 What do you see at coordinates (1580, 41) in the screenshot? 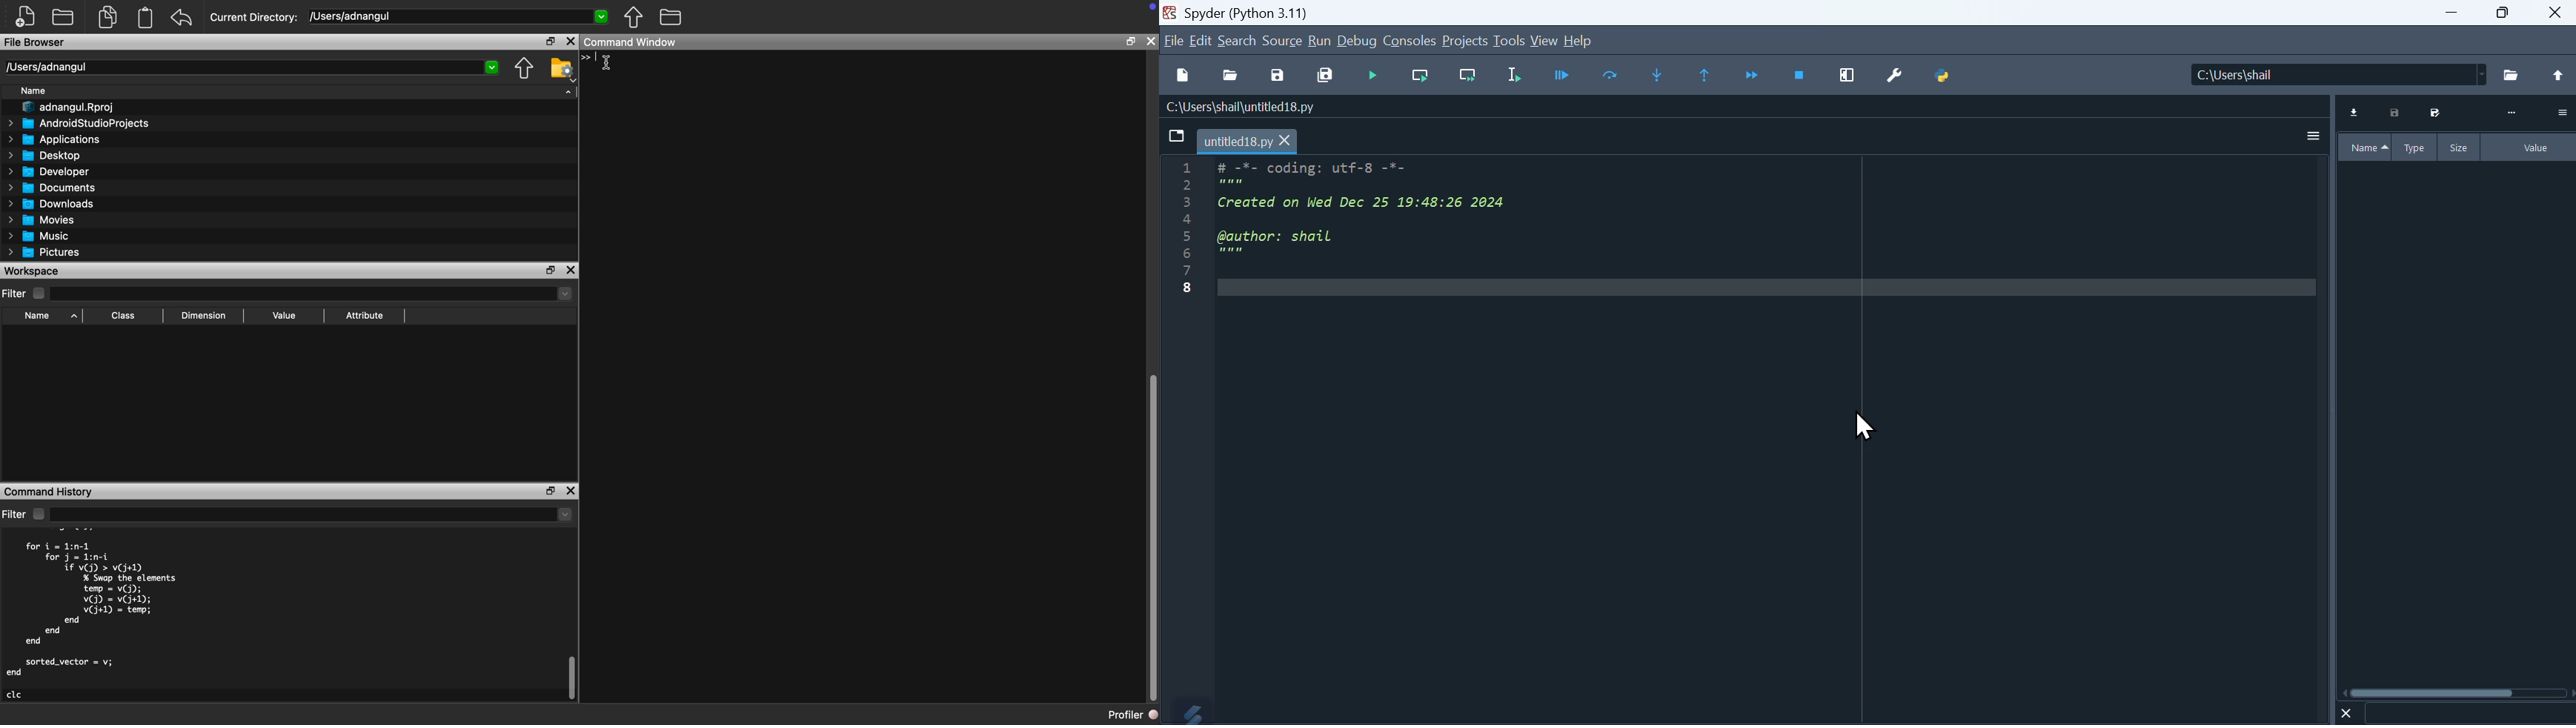
I see `Help` at bounding box center [1580, 41].